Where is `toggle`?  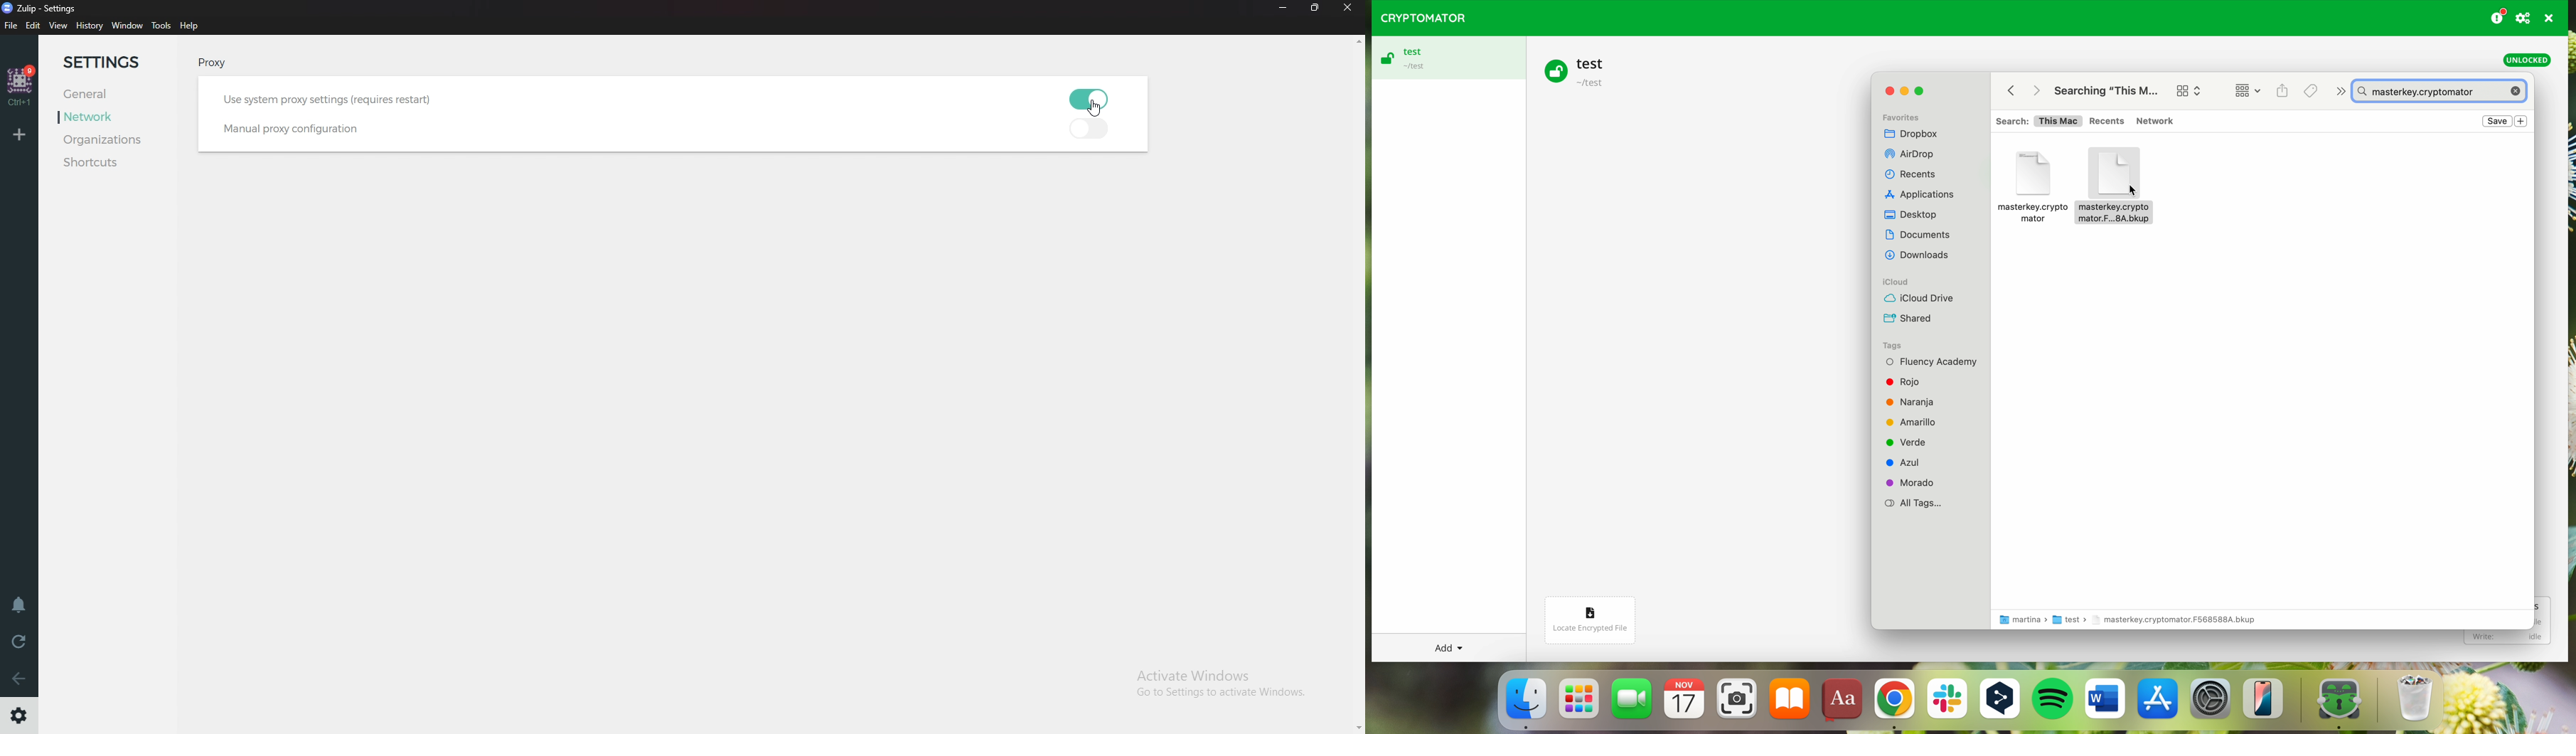
toggle is located at coordinates (1094, 99).